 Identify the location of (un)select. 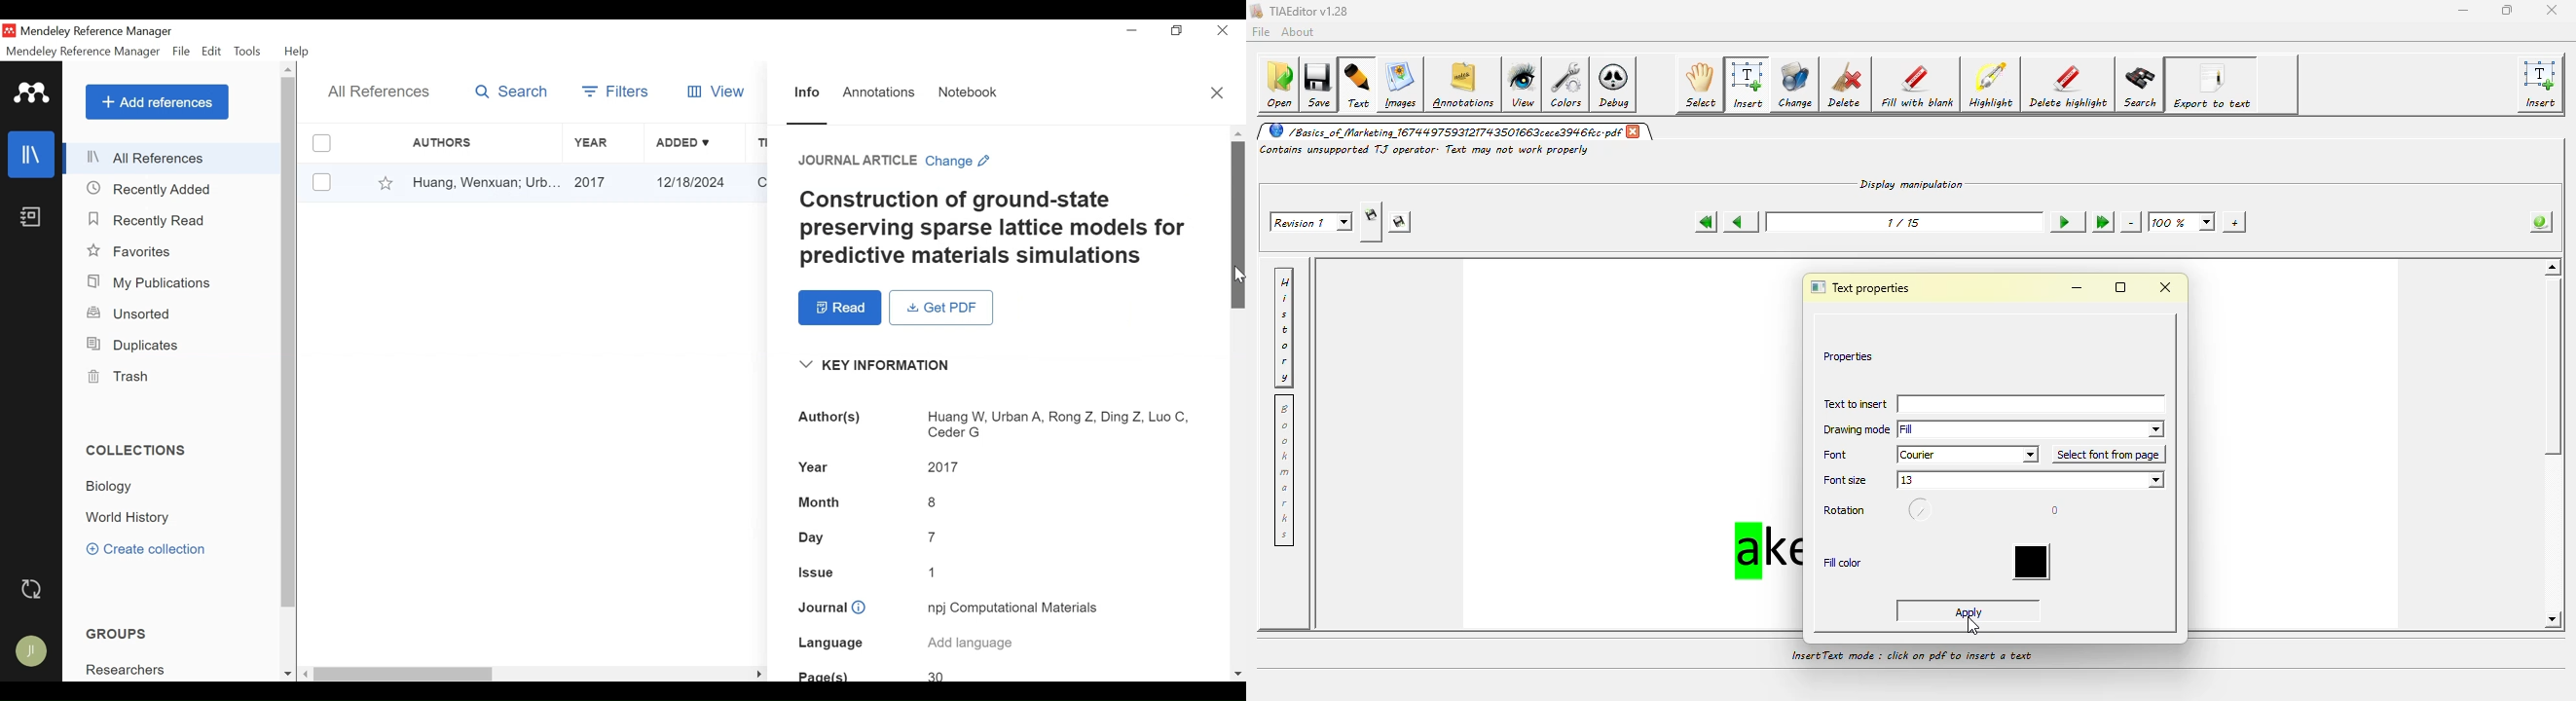
(321, 182).